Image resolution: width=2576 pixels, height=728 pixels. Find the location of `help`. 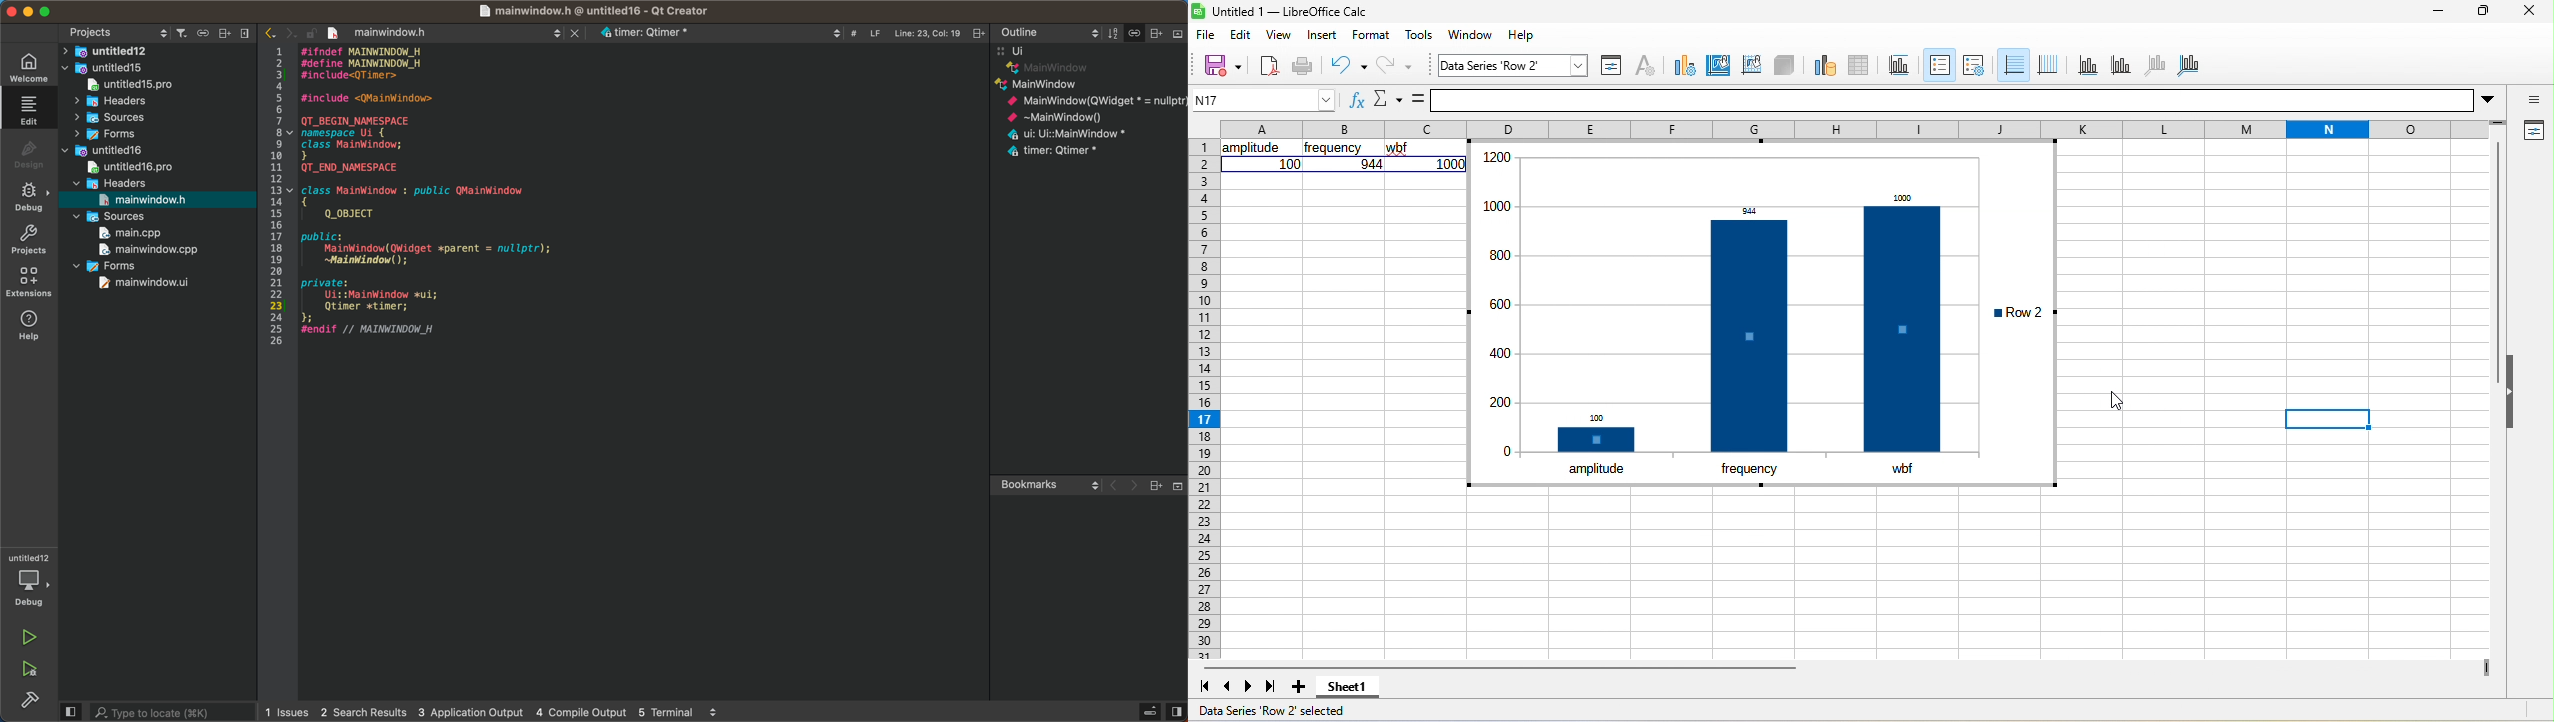

help is located at coordinates (1515, 36).